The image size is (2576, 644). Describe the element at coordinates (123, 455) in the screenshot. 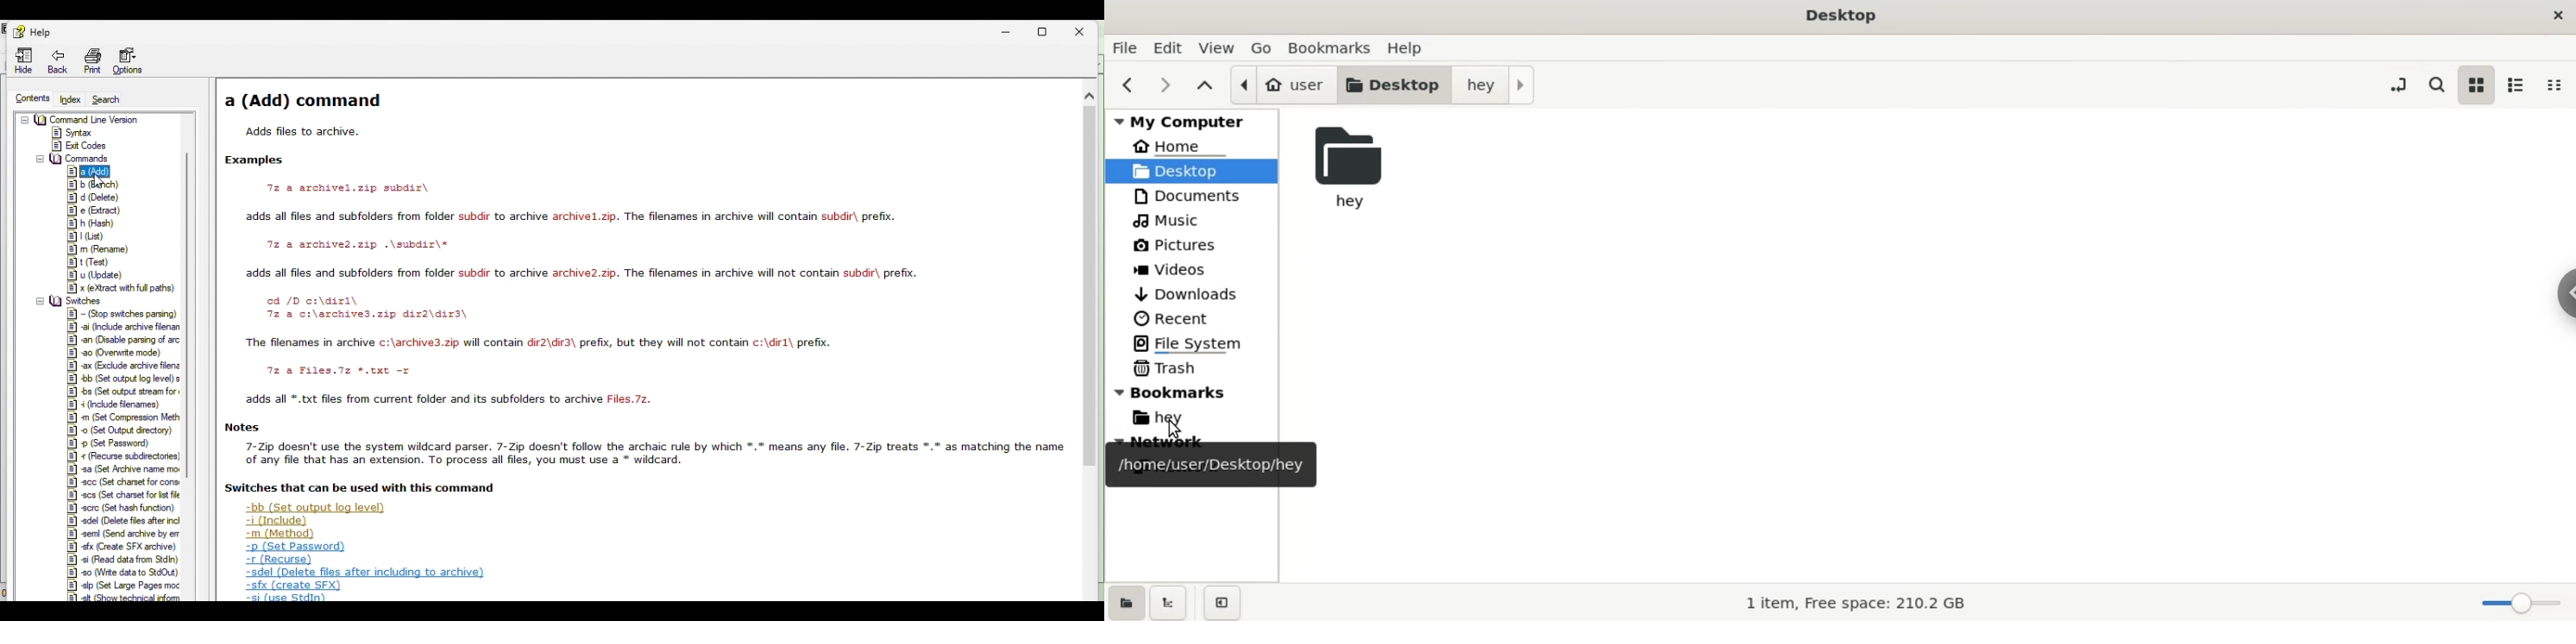

I see `-r` at that location.